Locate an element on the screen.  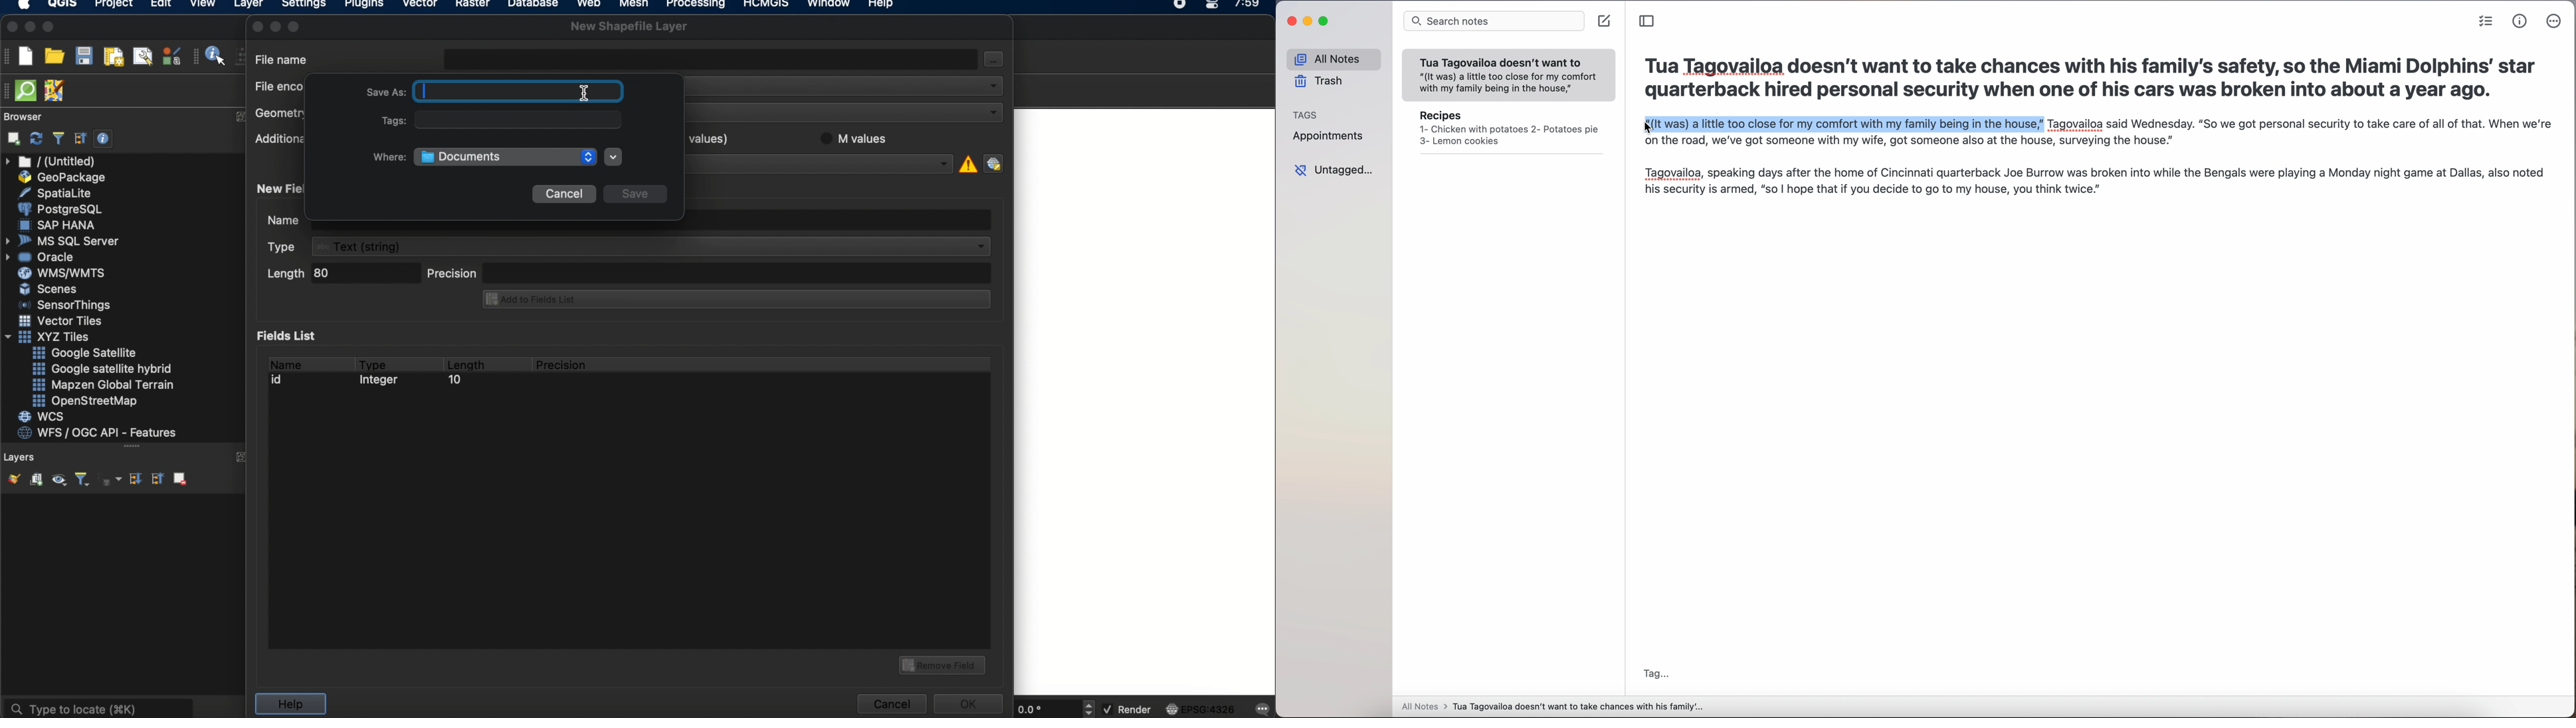
create note is located at coordinates (1605, 22).